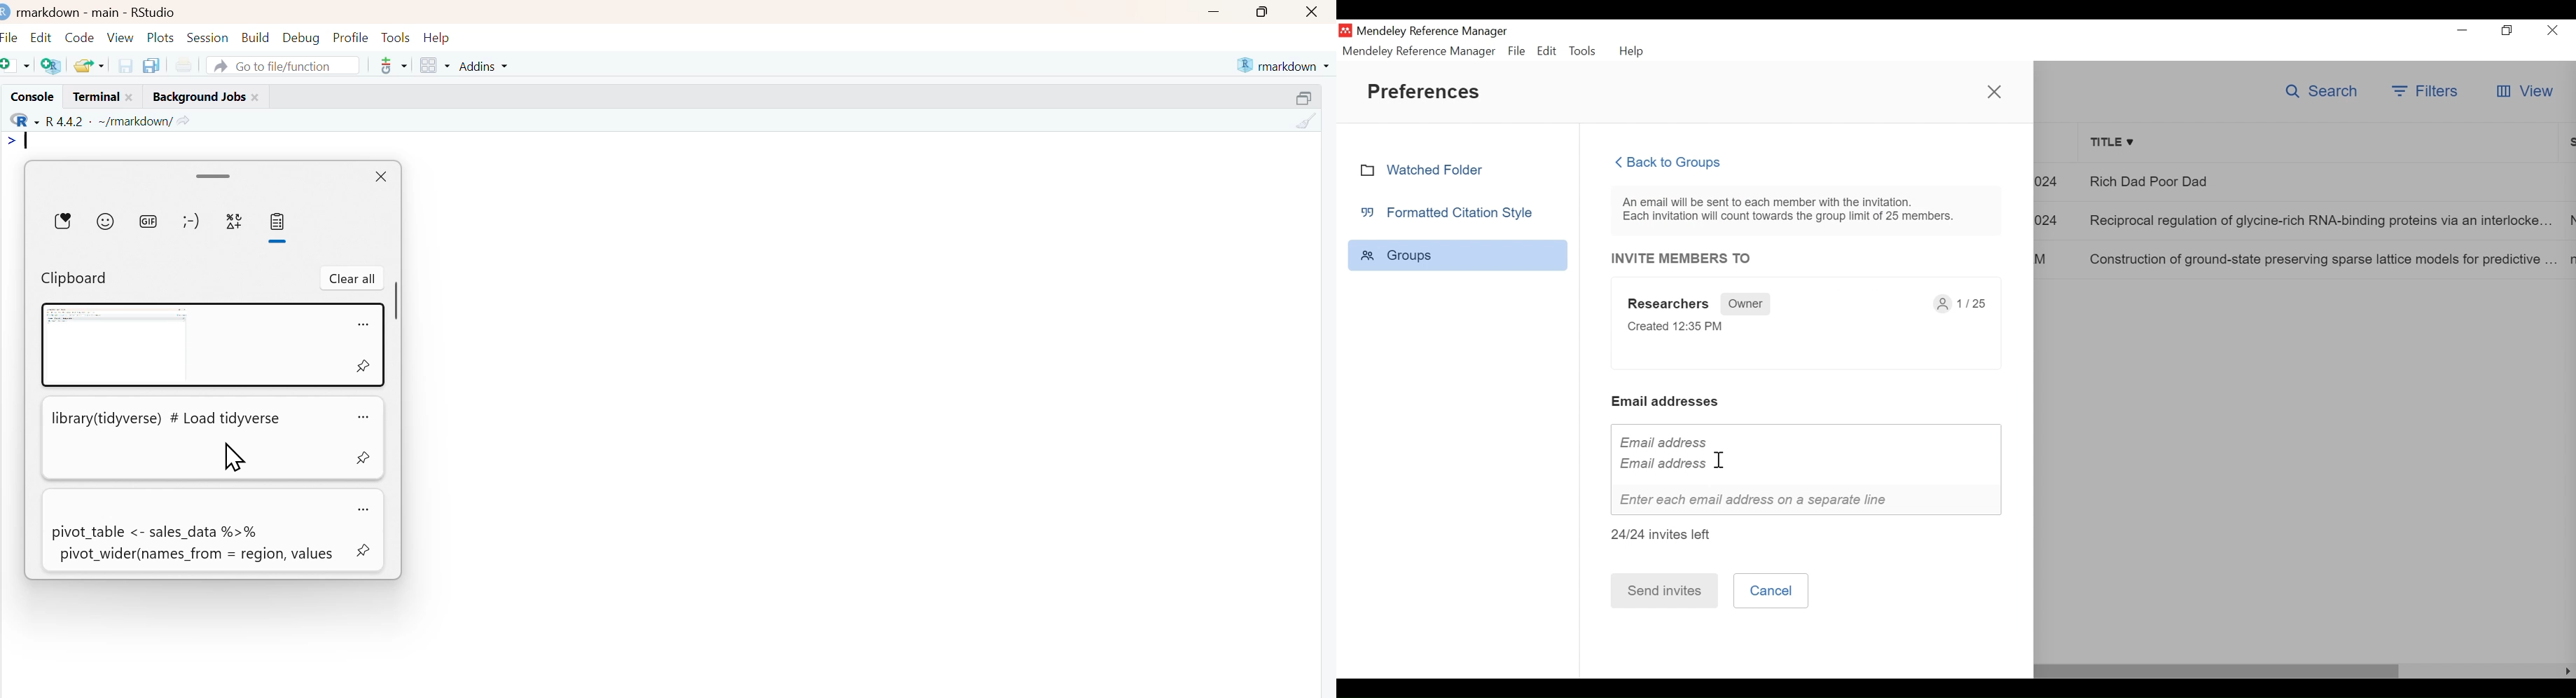  Describe the element at coordinates (1267, 11) in the screenshot. I see `maximize` at that location.